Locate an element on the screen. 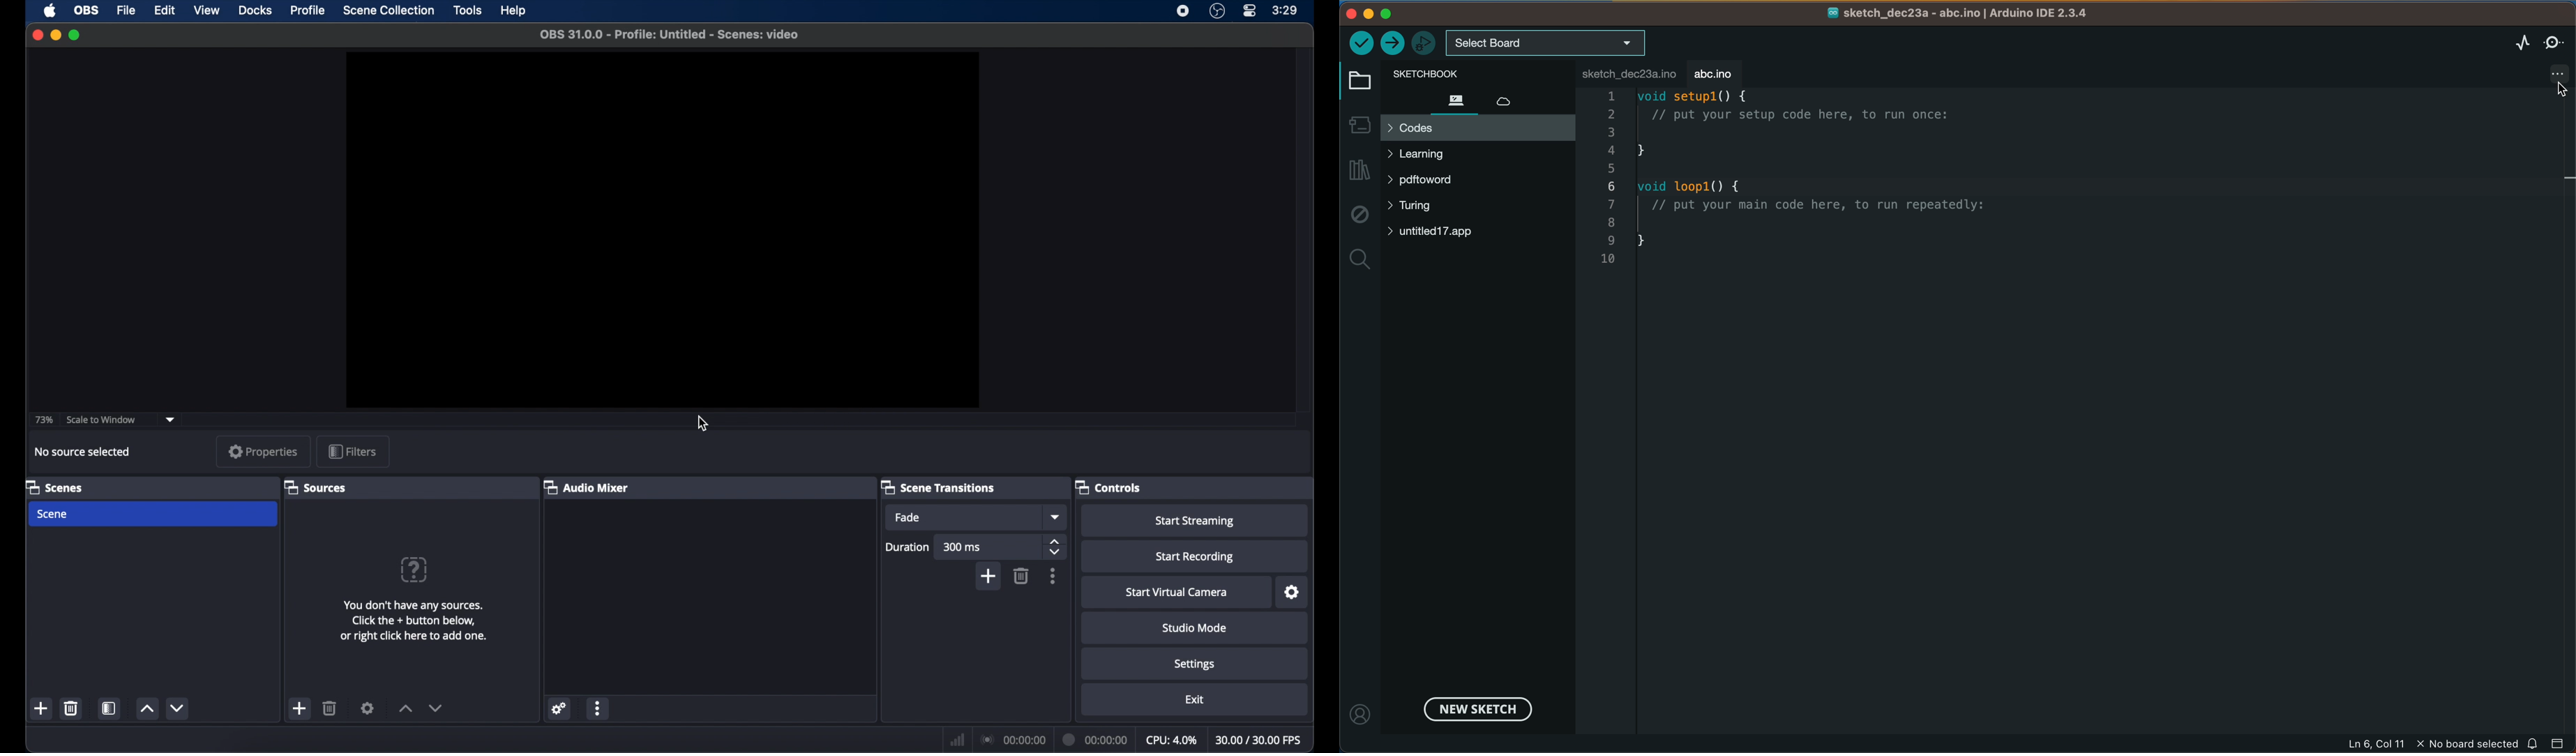 The image size is (2576, 756). dropdown is located at coordinates (171, 418).